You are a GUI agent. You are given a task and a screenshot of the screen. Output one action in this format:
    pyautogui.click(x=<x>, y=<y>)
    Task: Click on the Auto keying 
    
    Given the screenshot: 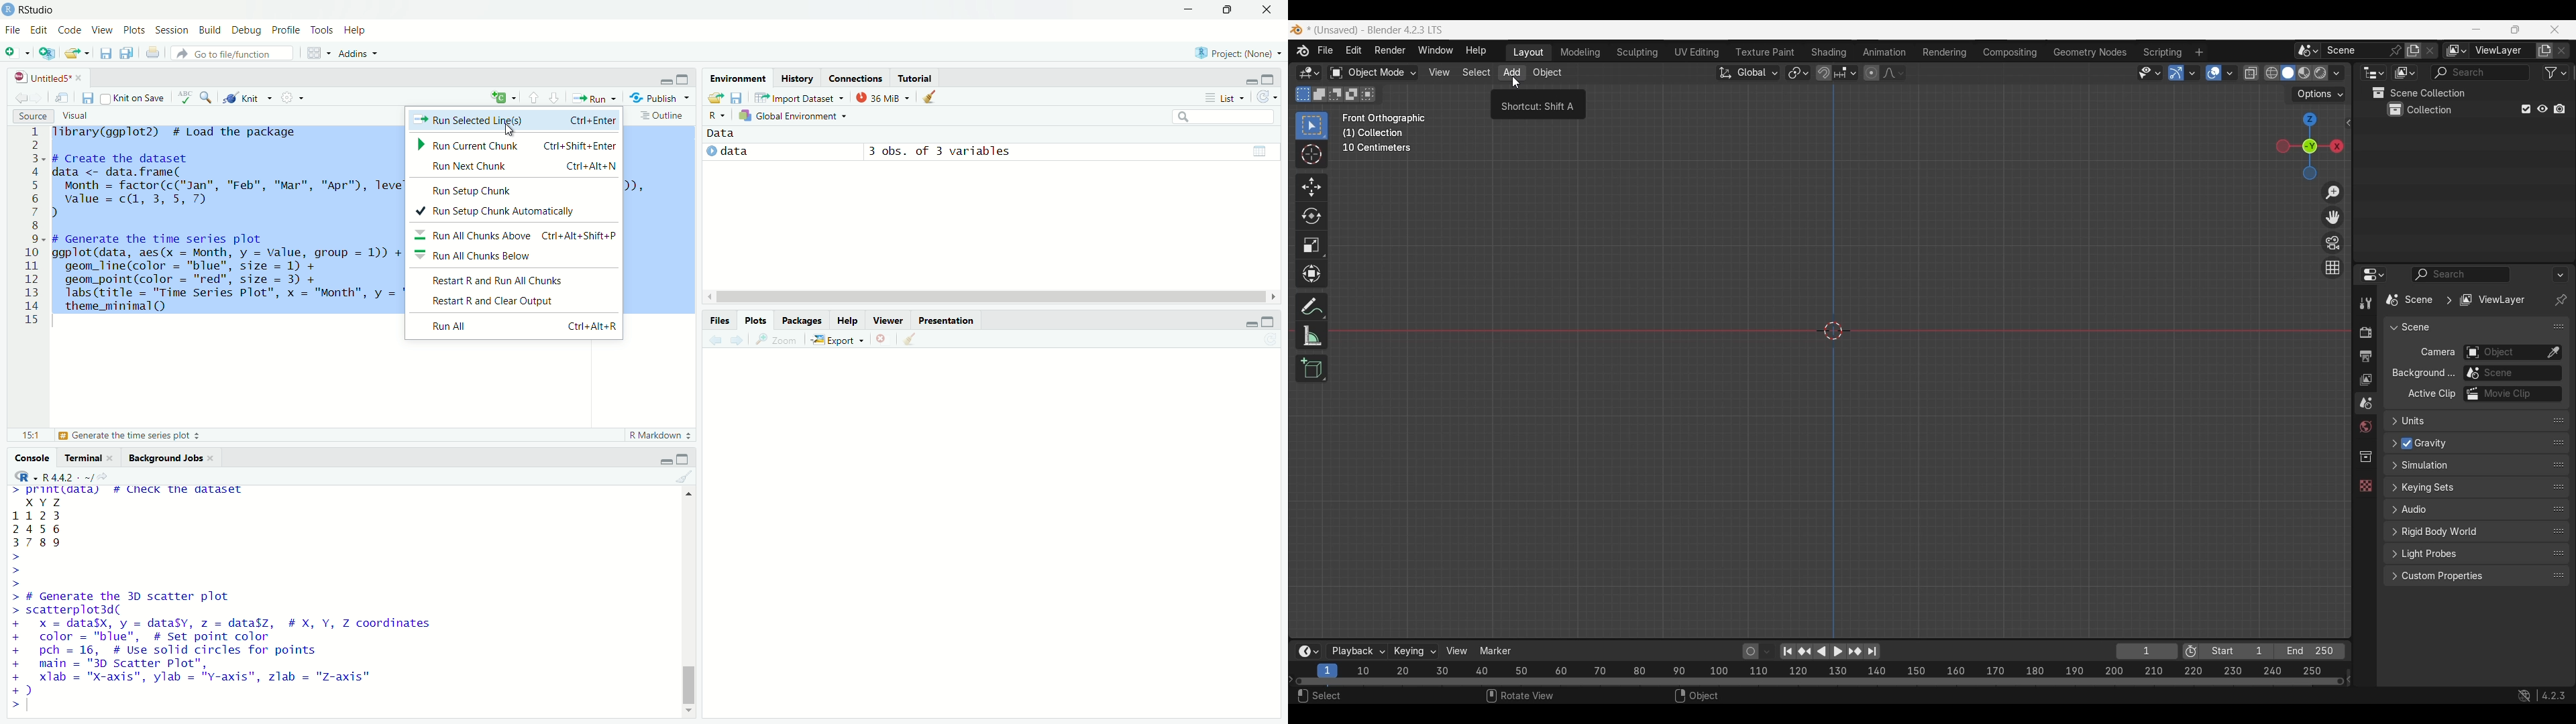 What is the action you would take?
    pyautogui.click(x=1751, y=652)
    